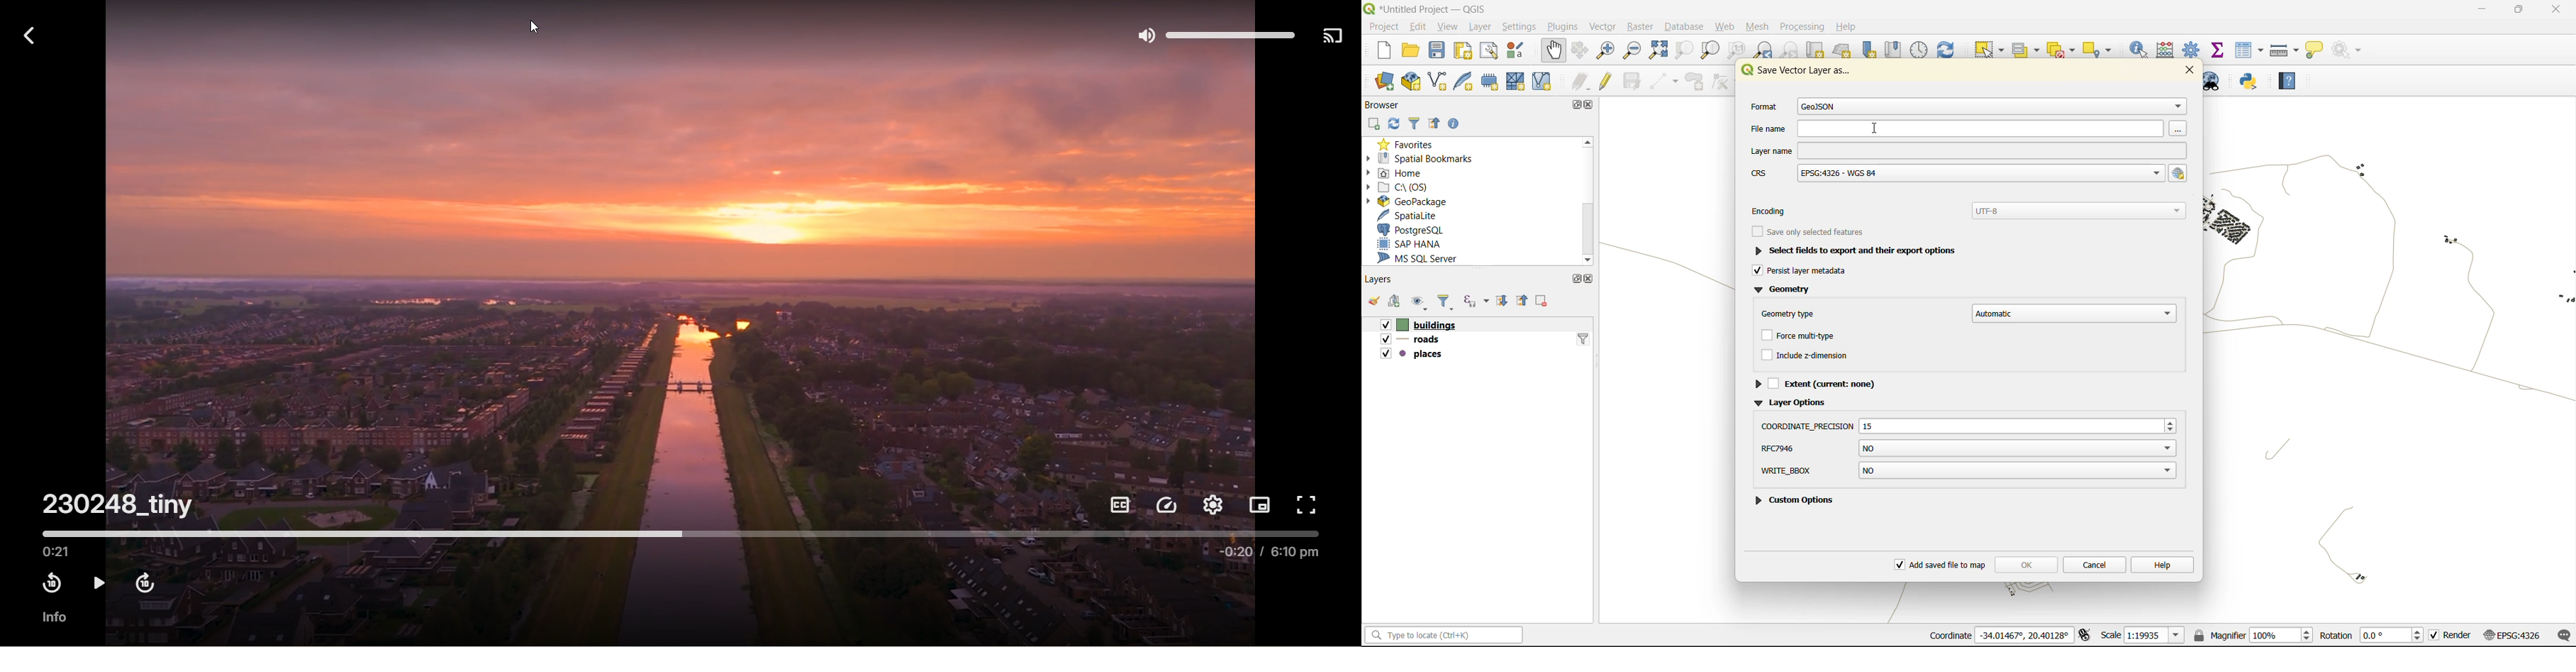 Image resolution: width=2576 pixels, height=672 pixels. What do you see at coordinates (1490, 51) in the screenshot?
I see `show layout` at bounding box center [1490, 51].